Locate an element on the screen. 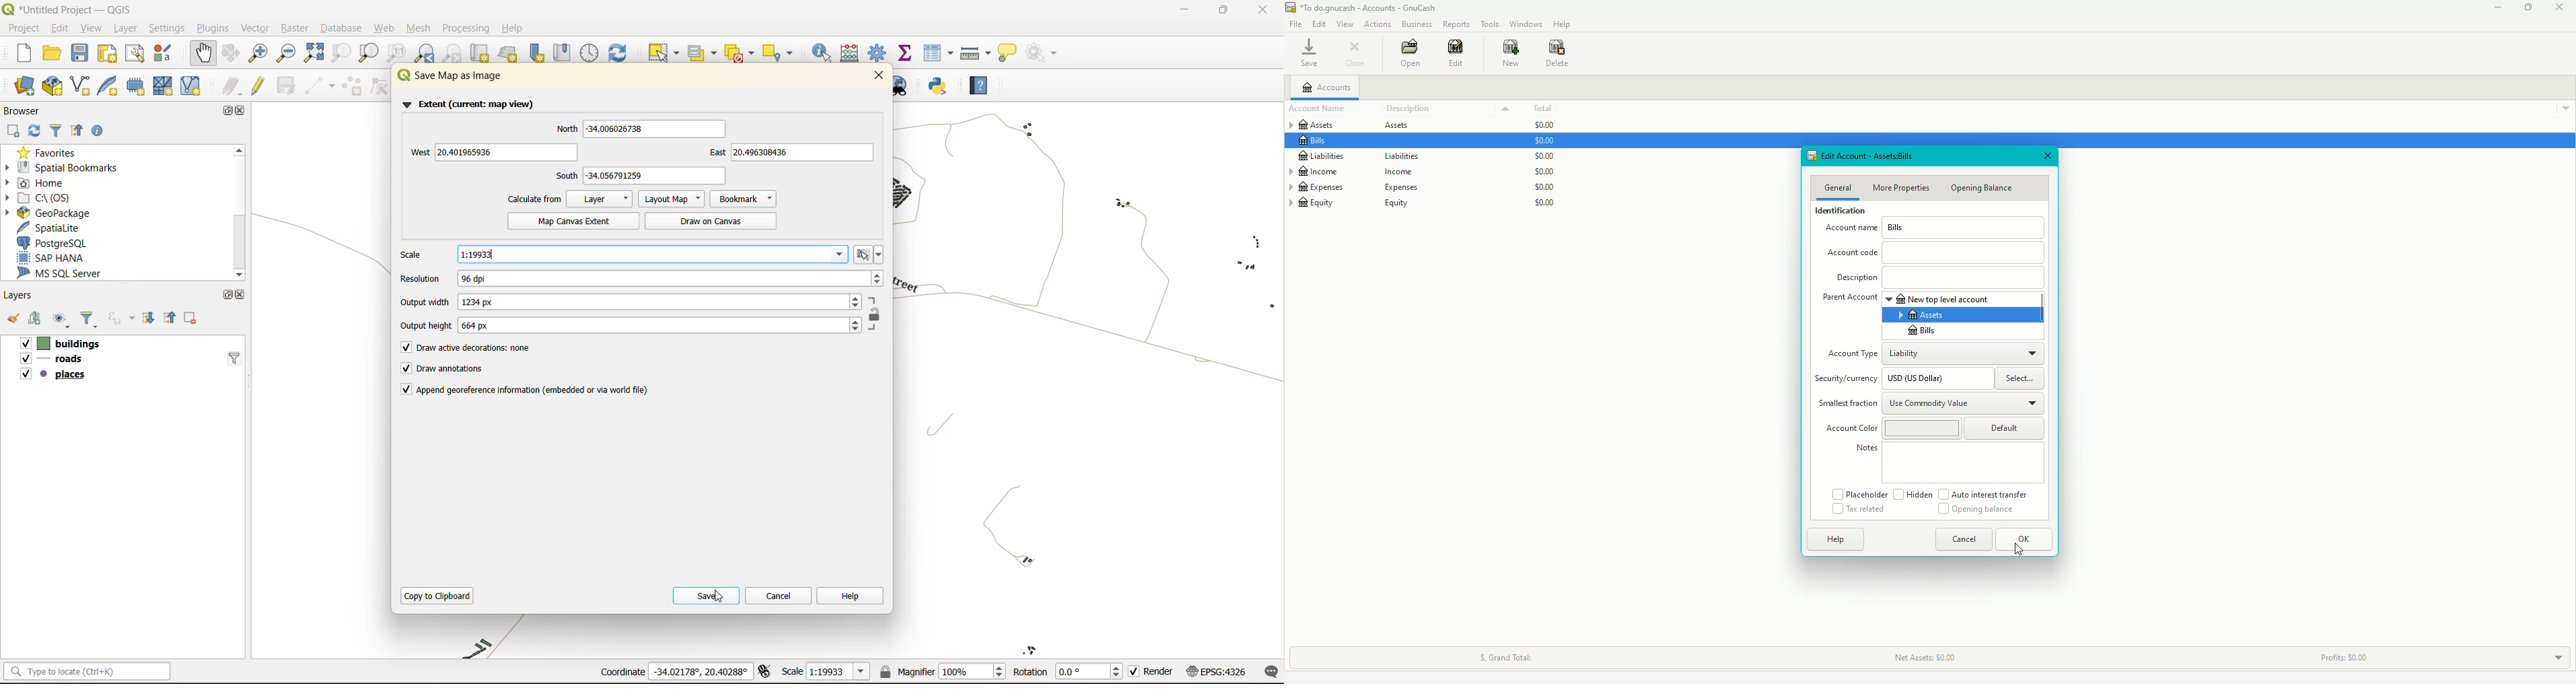  zoom out is located at coordinates (286, 54).